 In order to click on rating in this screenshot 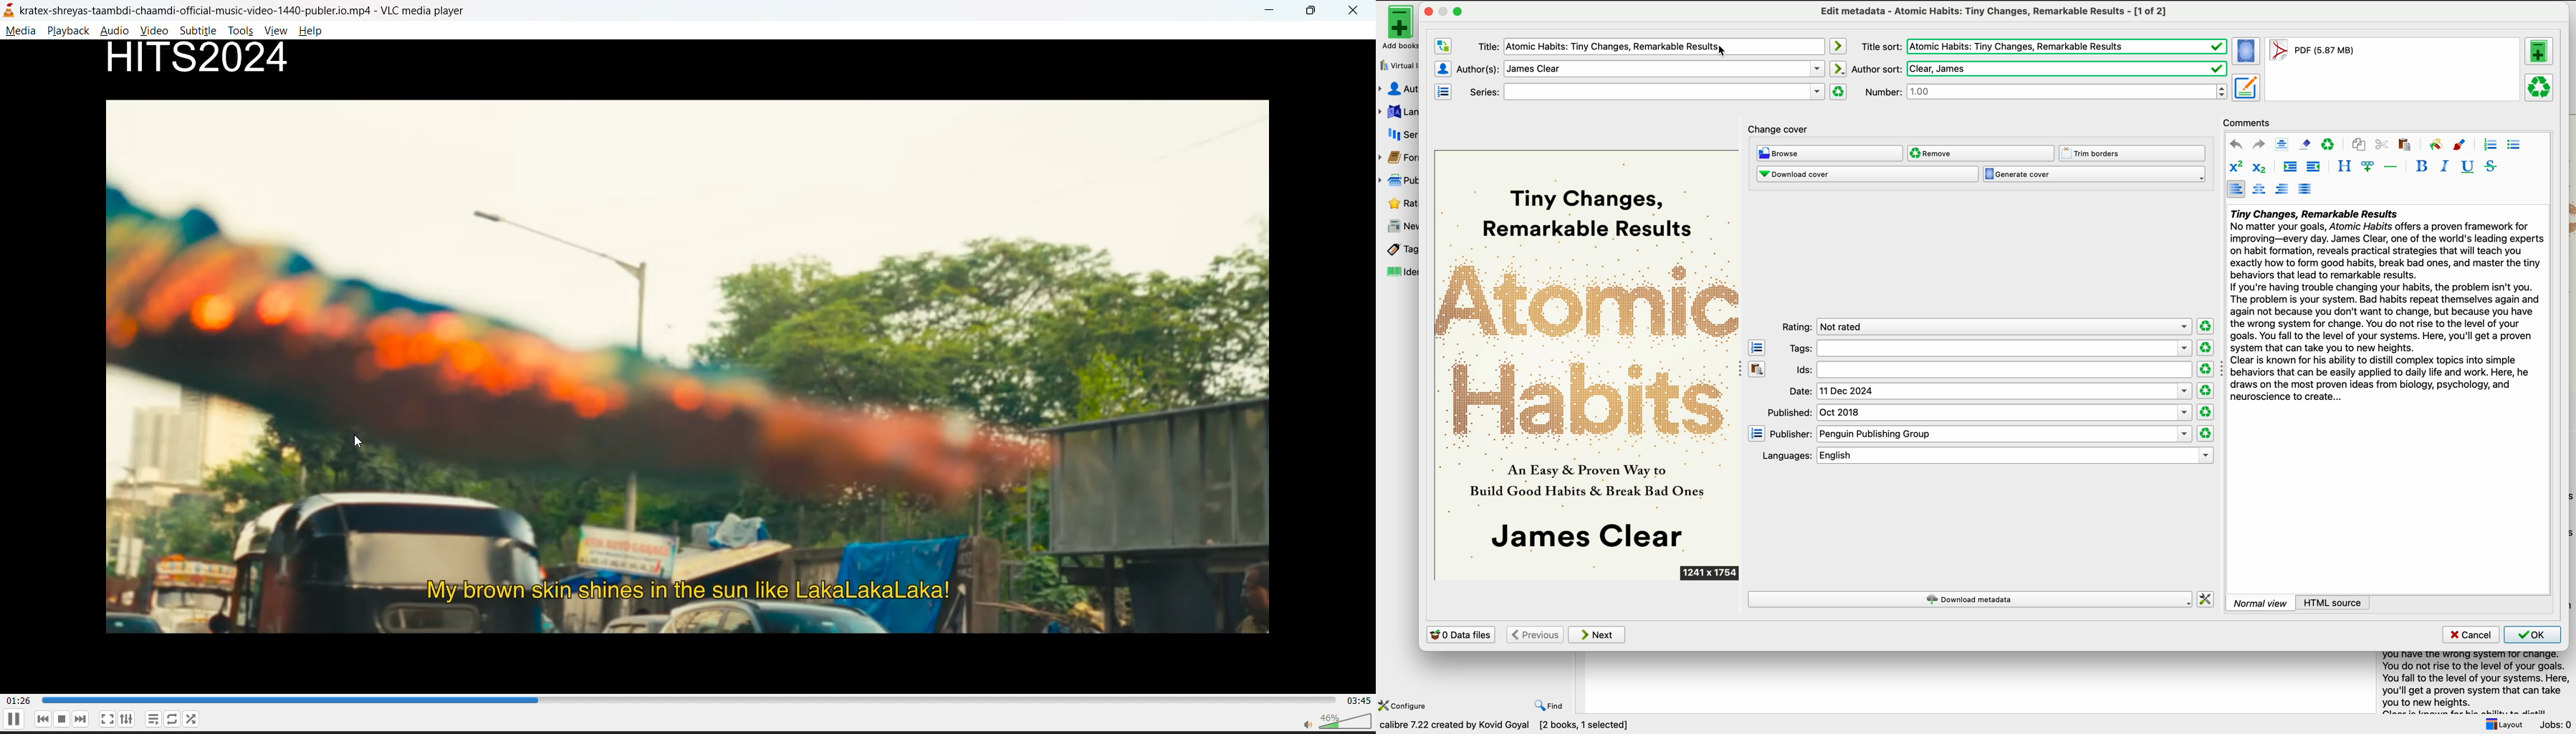, I will do `click(1985, 326)`.